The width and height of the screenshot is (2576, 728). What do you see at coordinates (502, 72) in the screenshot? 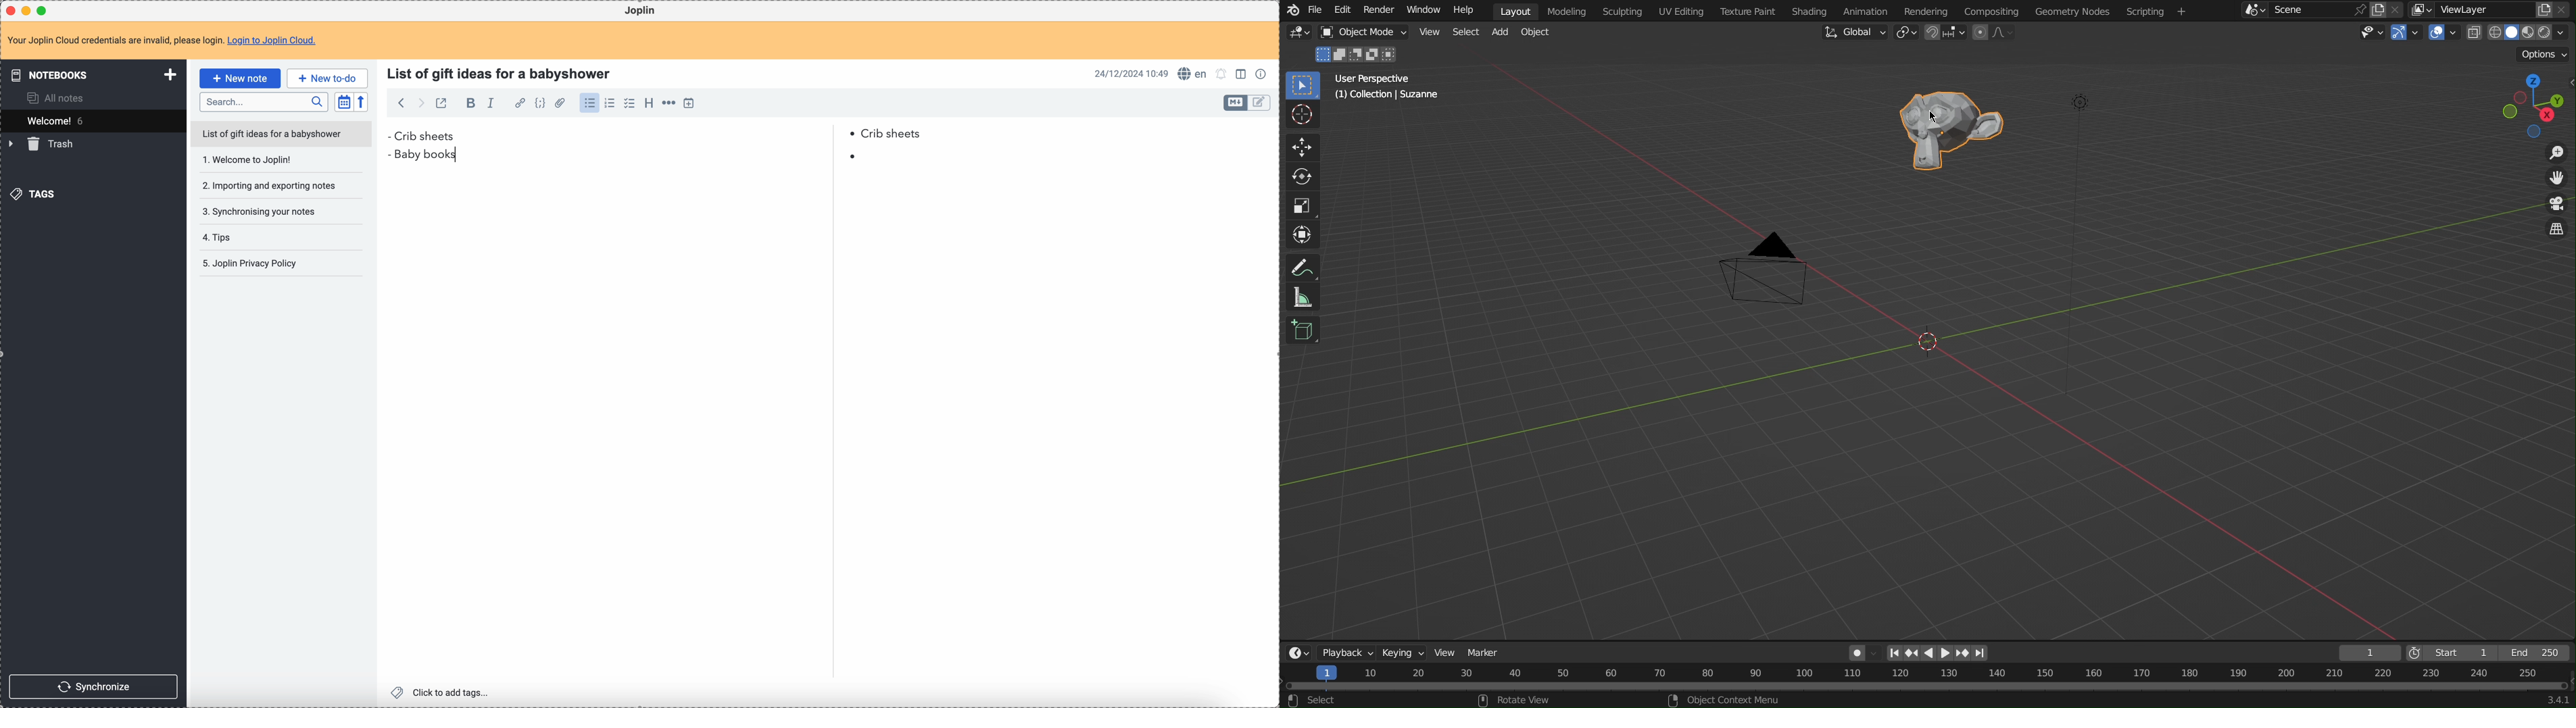
I see `title` at bounding box center [502, 72].